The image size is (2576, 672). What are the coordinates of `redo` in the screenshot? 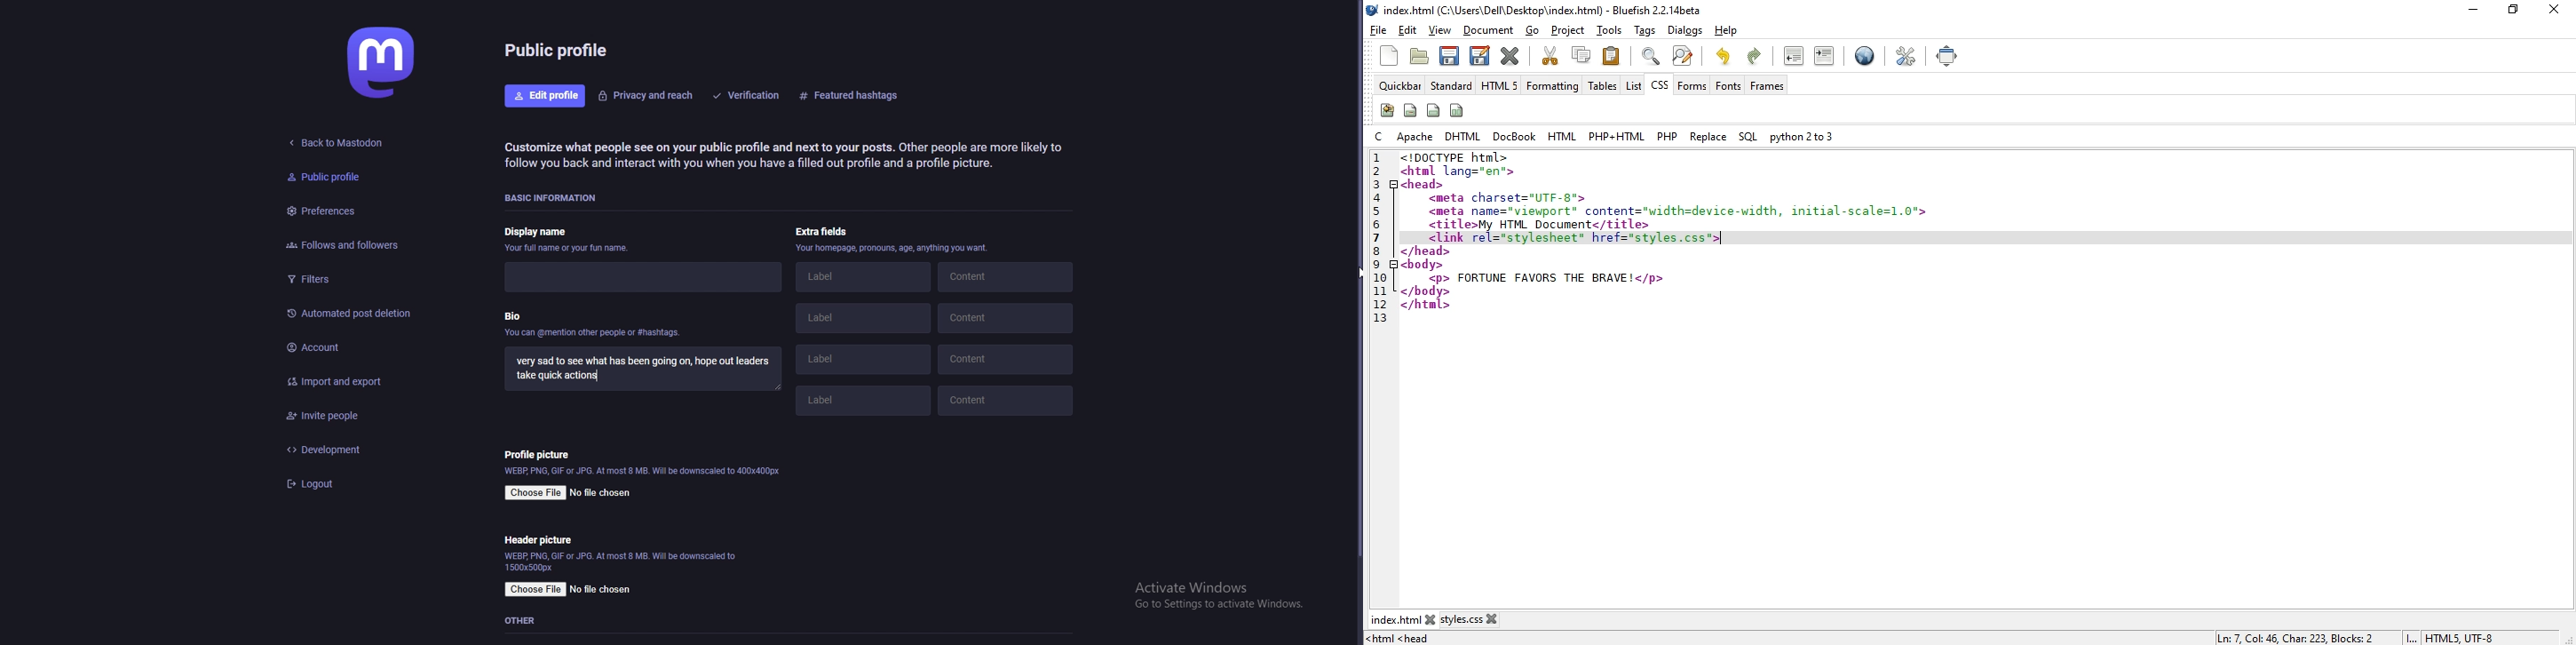 It's located at (1723, 55).